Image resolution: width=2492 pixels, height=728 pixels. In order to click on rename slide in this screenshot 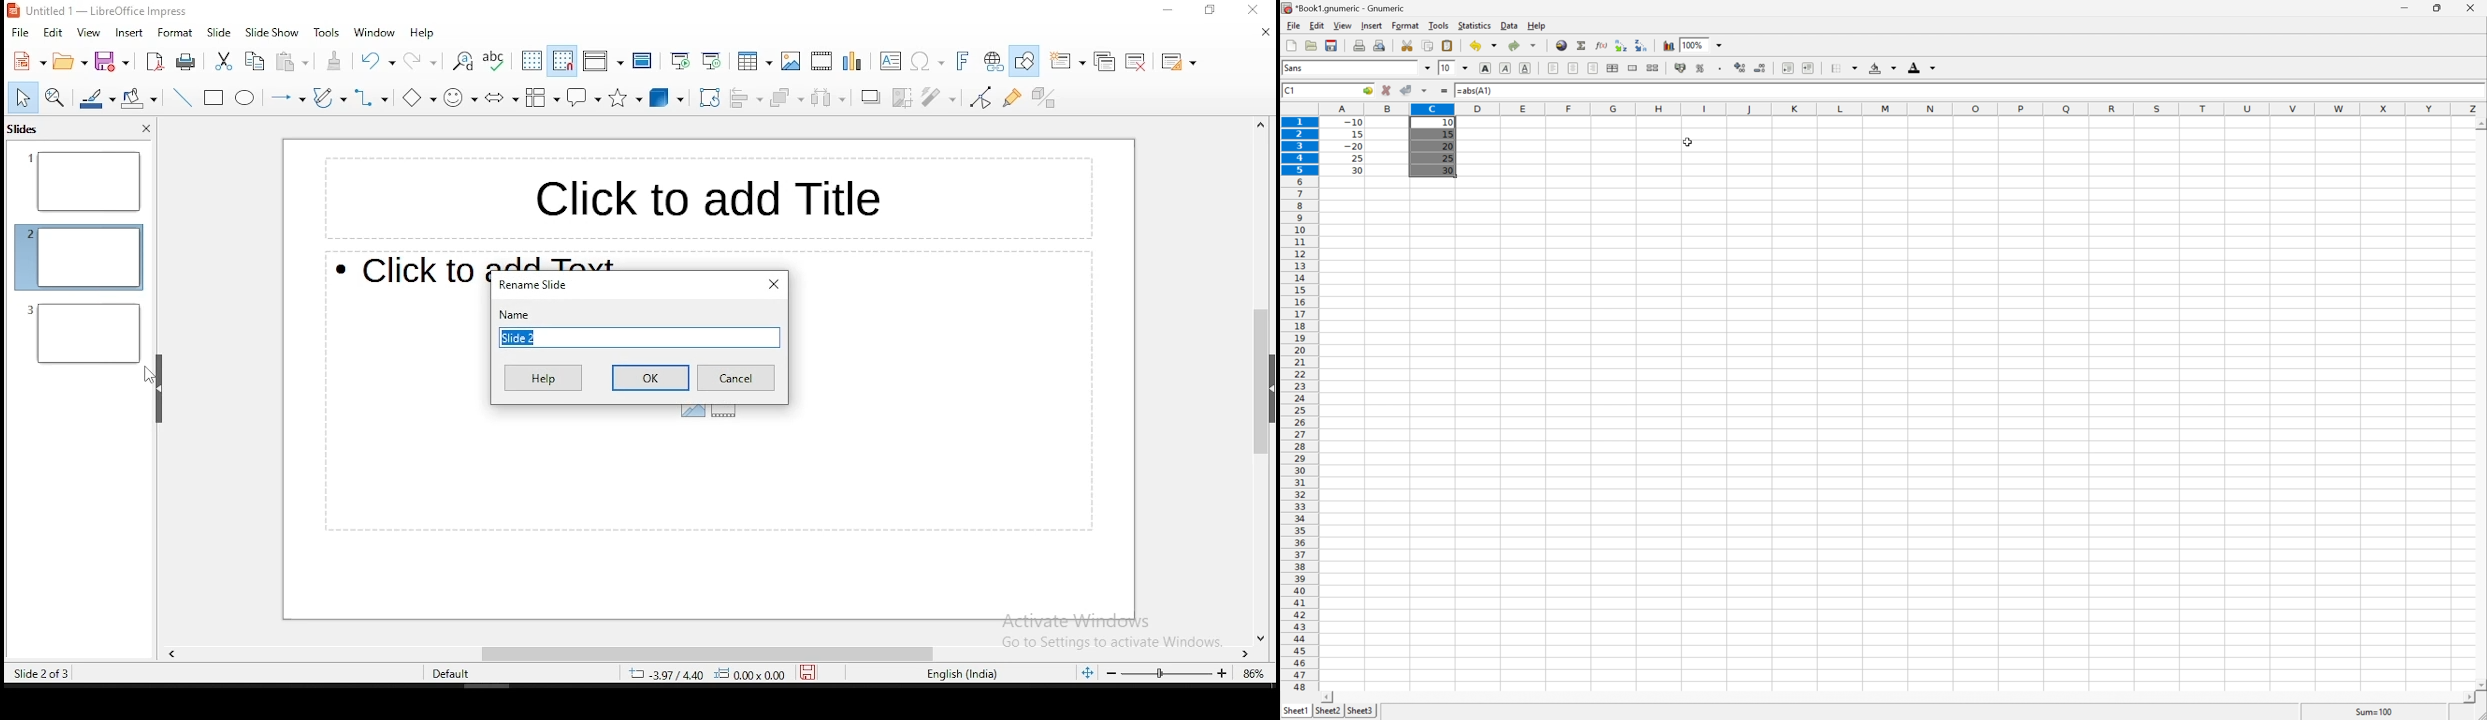, I will do `click(536, 285)`.